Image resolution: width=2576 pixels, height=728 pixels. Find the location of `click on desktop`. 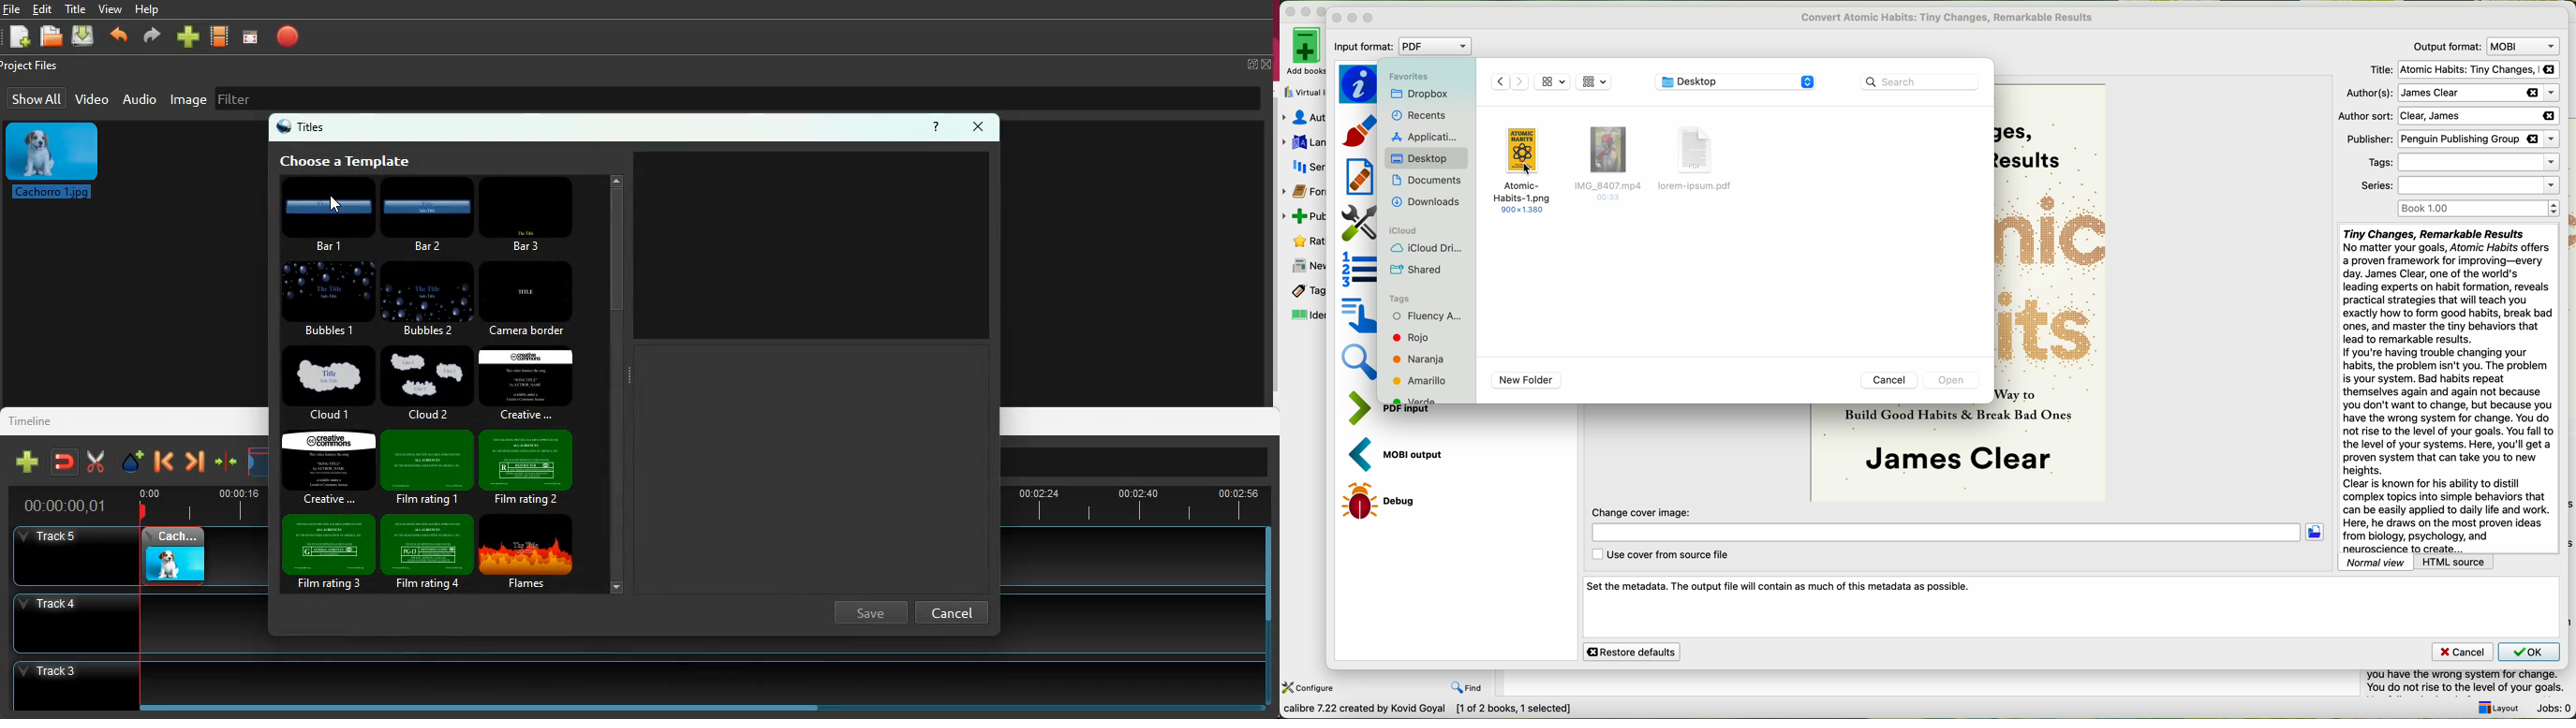

click on desktop is located at coordinates (1420, 162).